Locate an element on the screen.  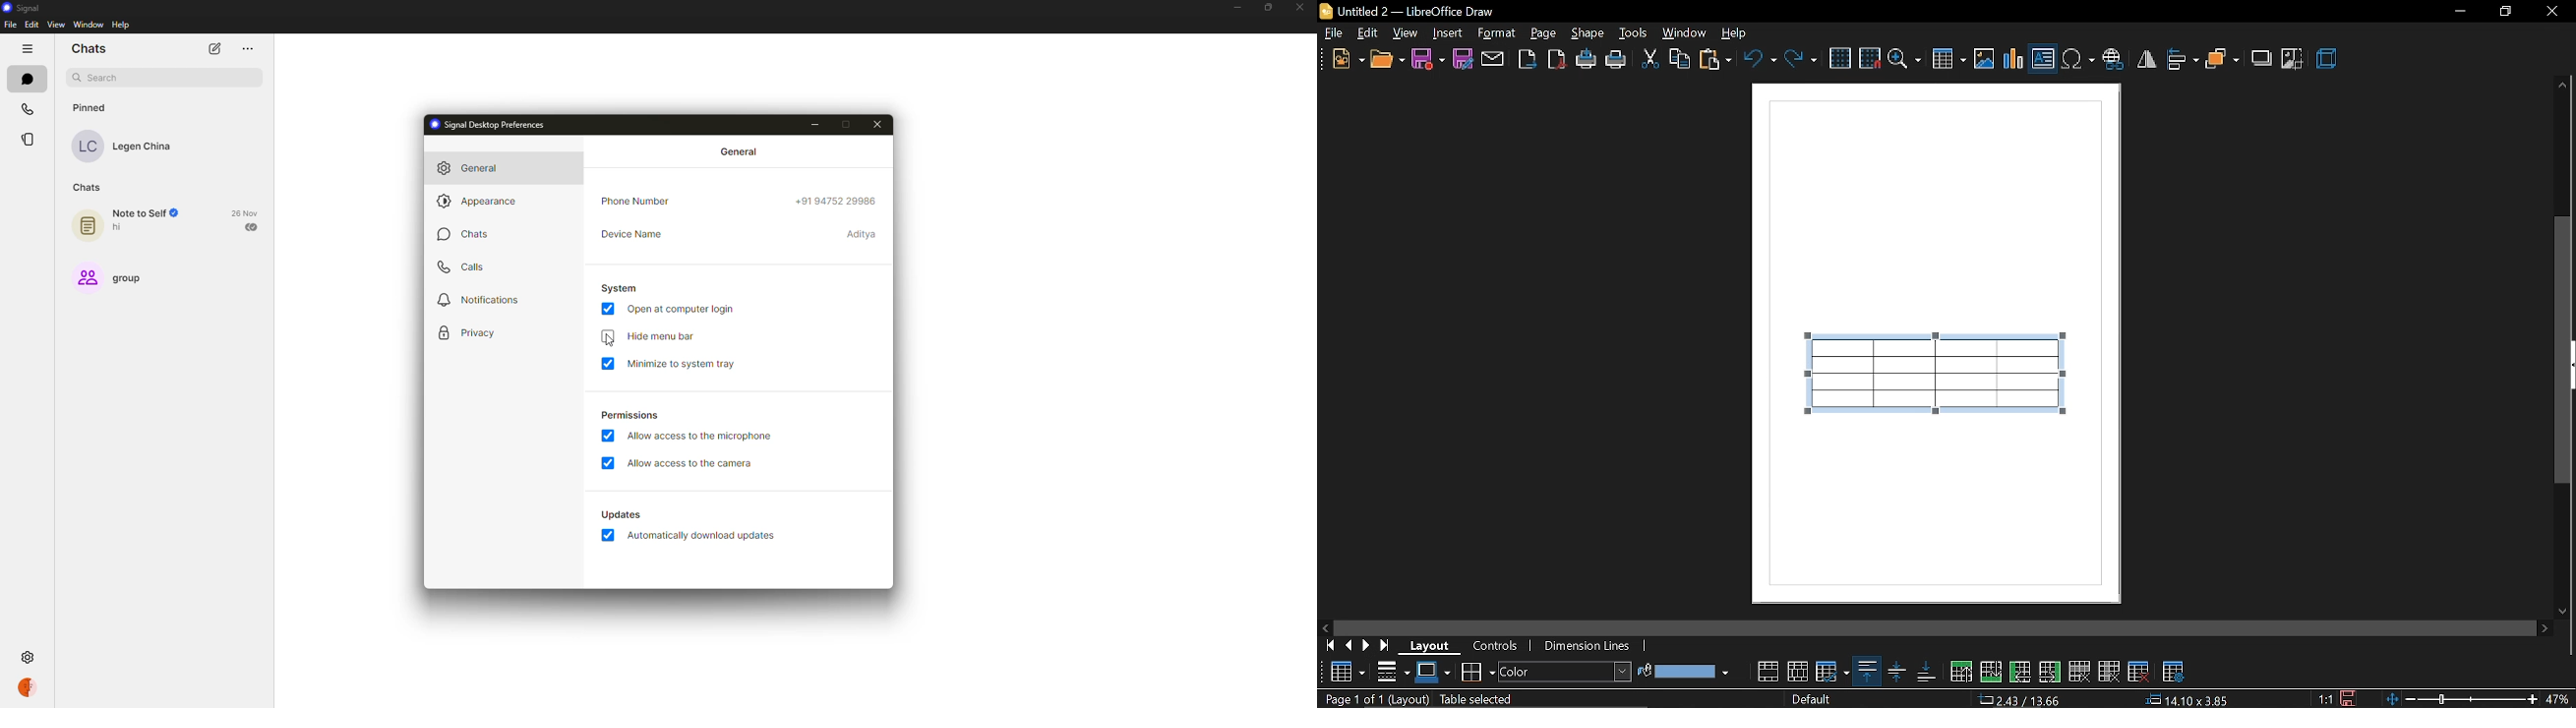
calls is located at coordinates (468, 268).